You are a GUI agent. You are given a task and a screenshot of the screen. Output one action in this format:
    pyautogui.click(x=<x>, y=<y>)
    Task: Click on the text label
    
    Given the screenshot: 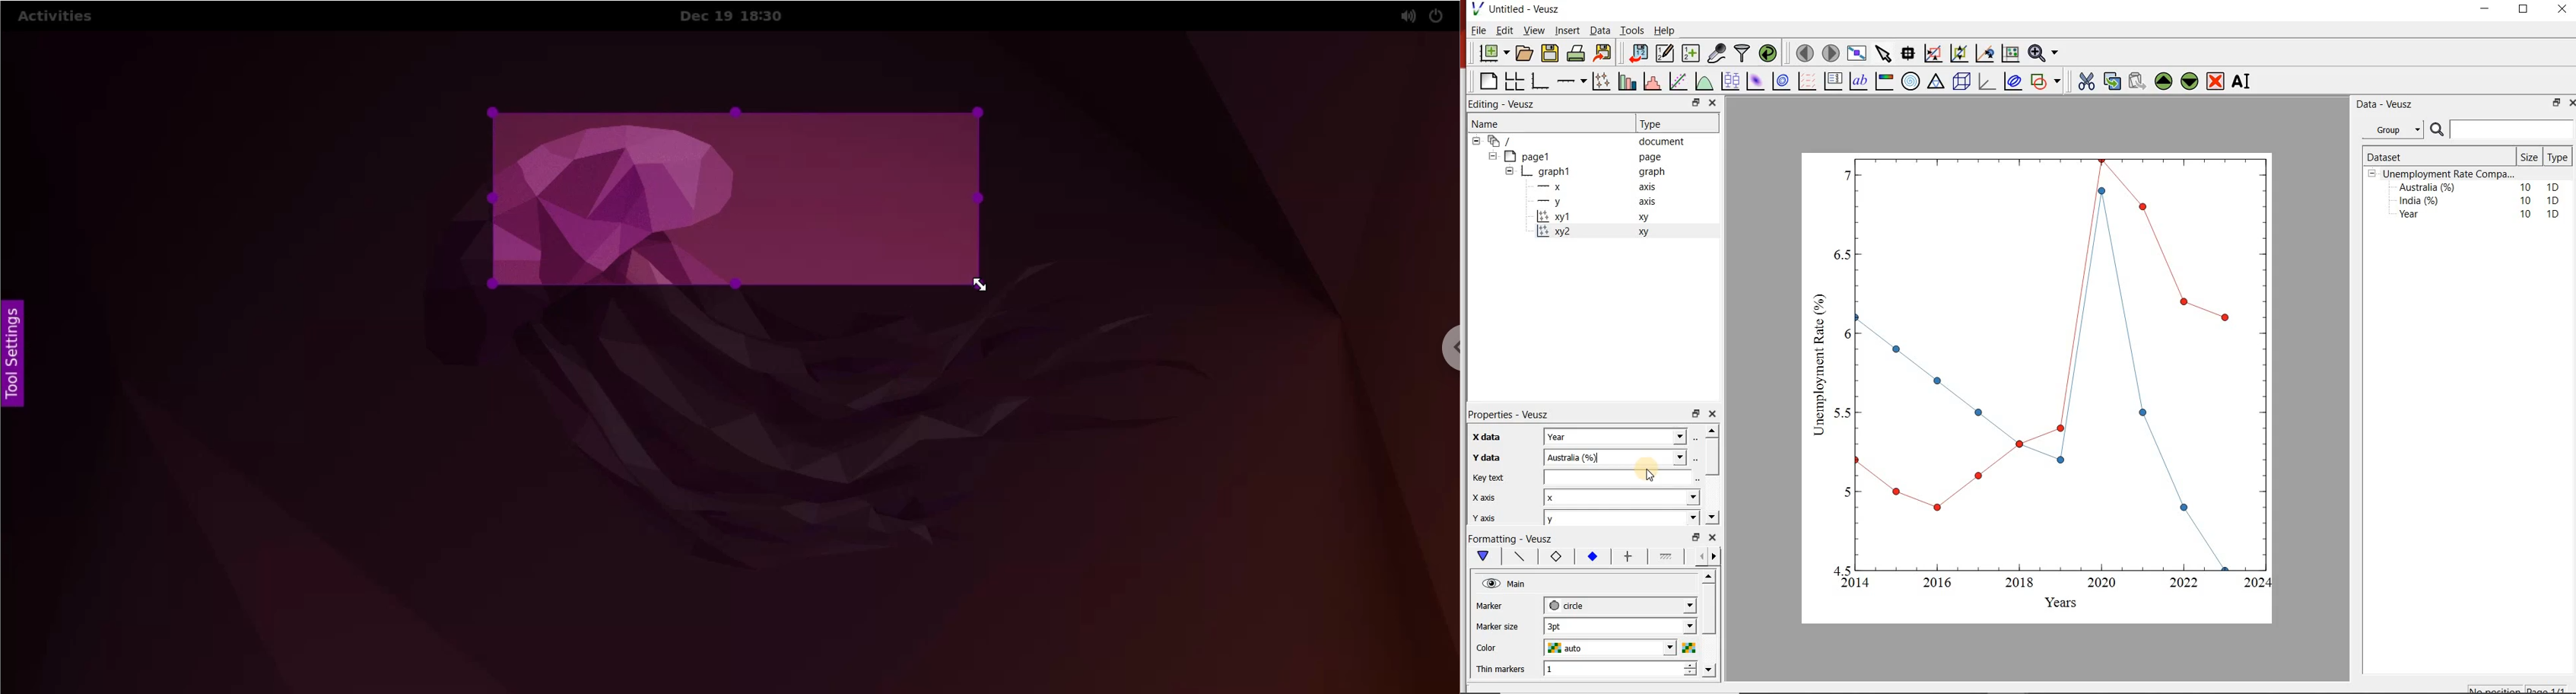 What is the action you would take?
    pyautogui.click(x=1859, y=81)
    